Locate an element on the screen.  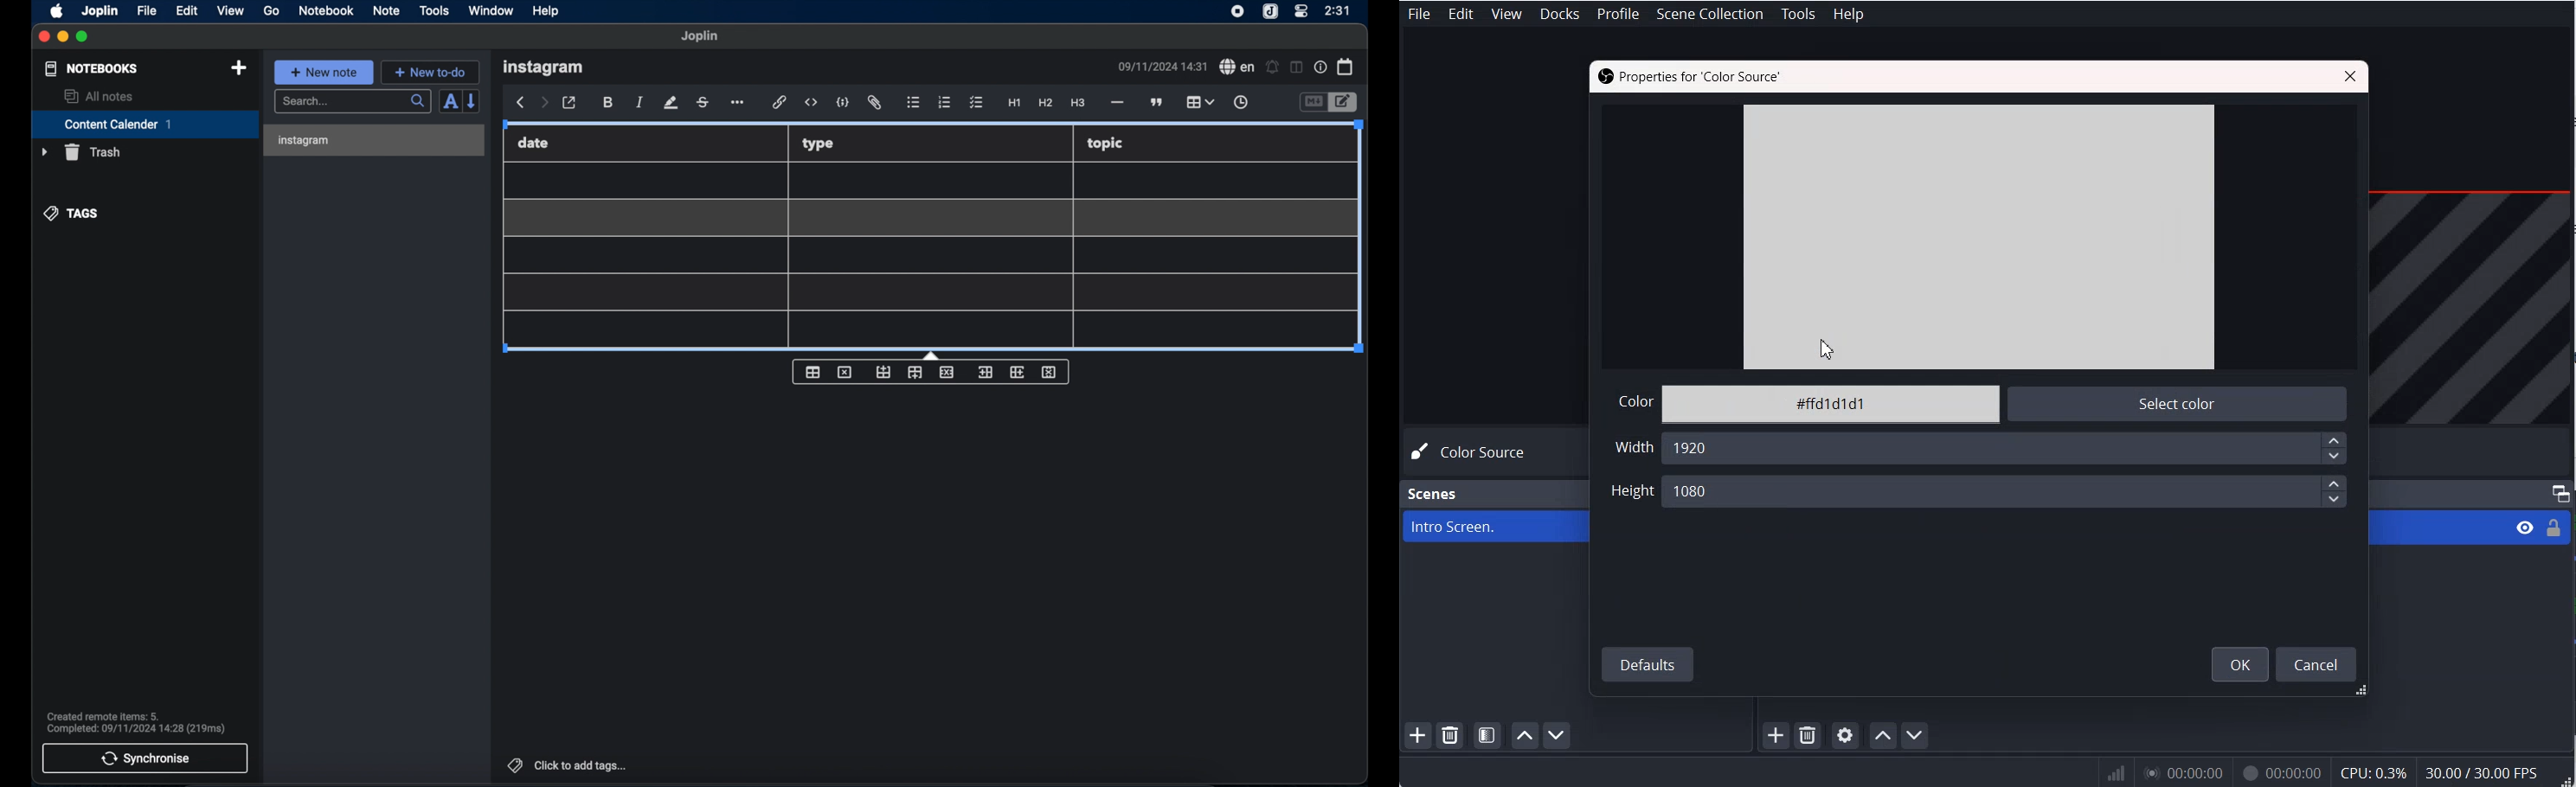
highlight is located at coordinates (671, 103).